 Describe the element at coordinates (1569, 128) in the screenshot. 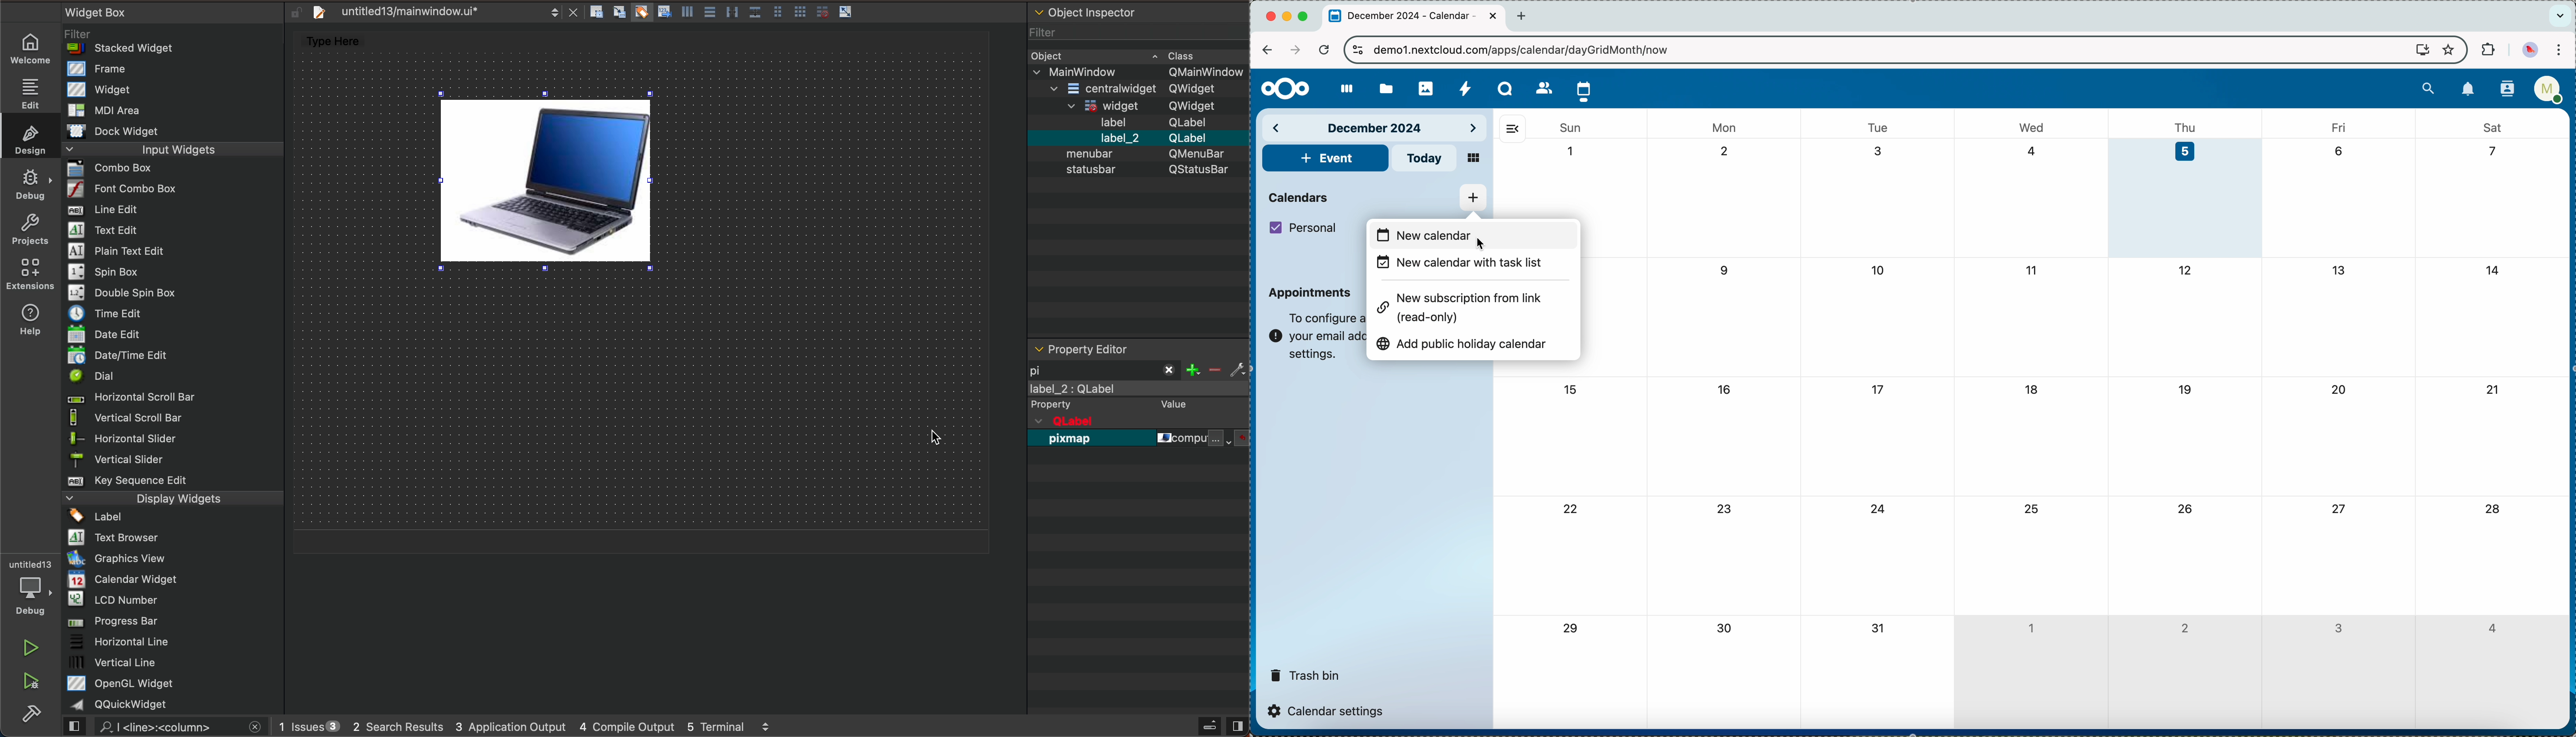

I see `sun` at that location.